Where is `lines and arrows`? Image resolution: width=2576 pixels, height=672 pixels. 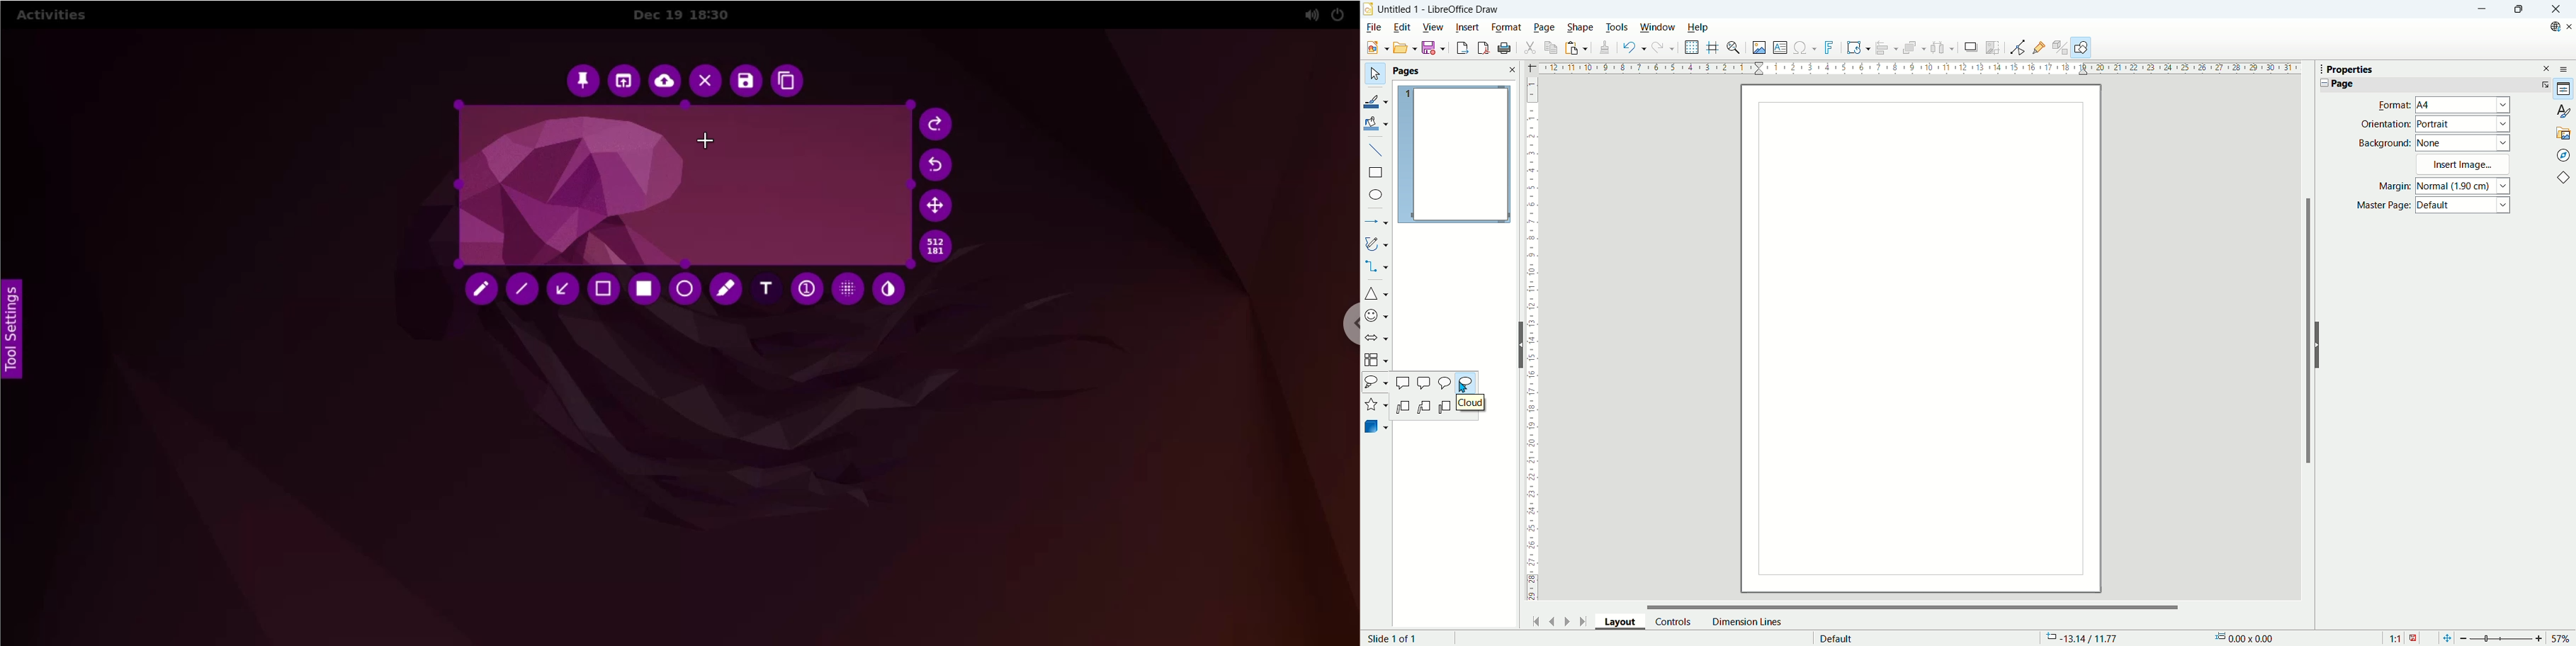
lines and arrows is located at coordinates (1377, 223).